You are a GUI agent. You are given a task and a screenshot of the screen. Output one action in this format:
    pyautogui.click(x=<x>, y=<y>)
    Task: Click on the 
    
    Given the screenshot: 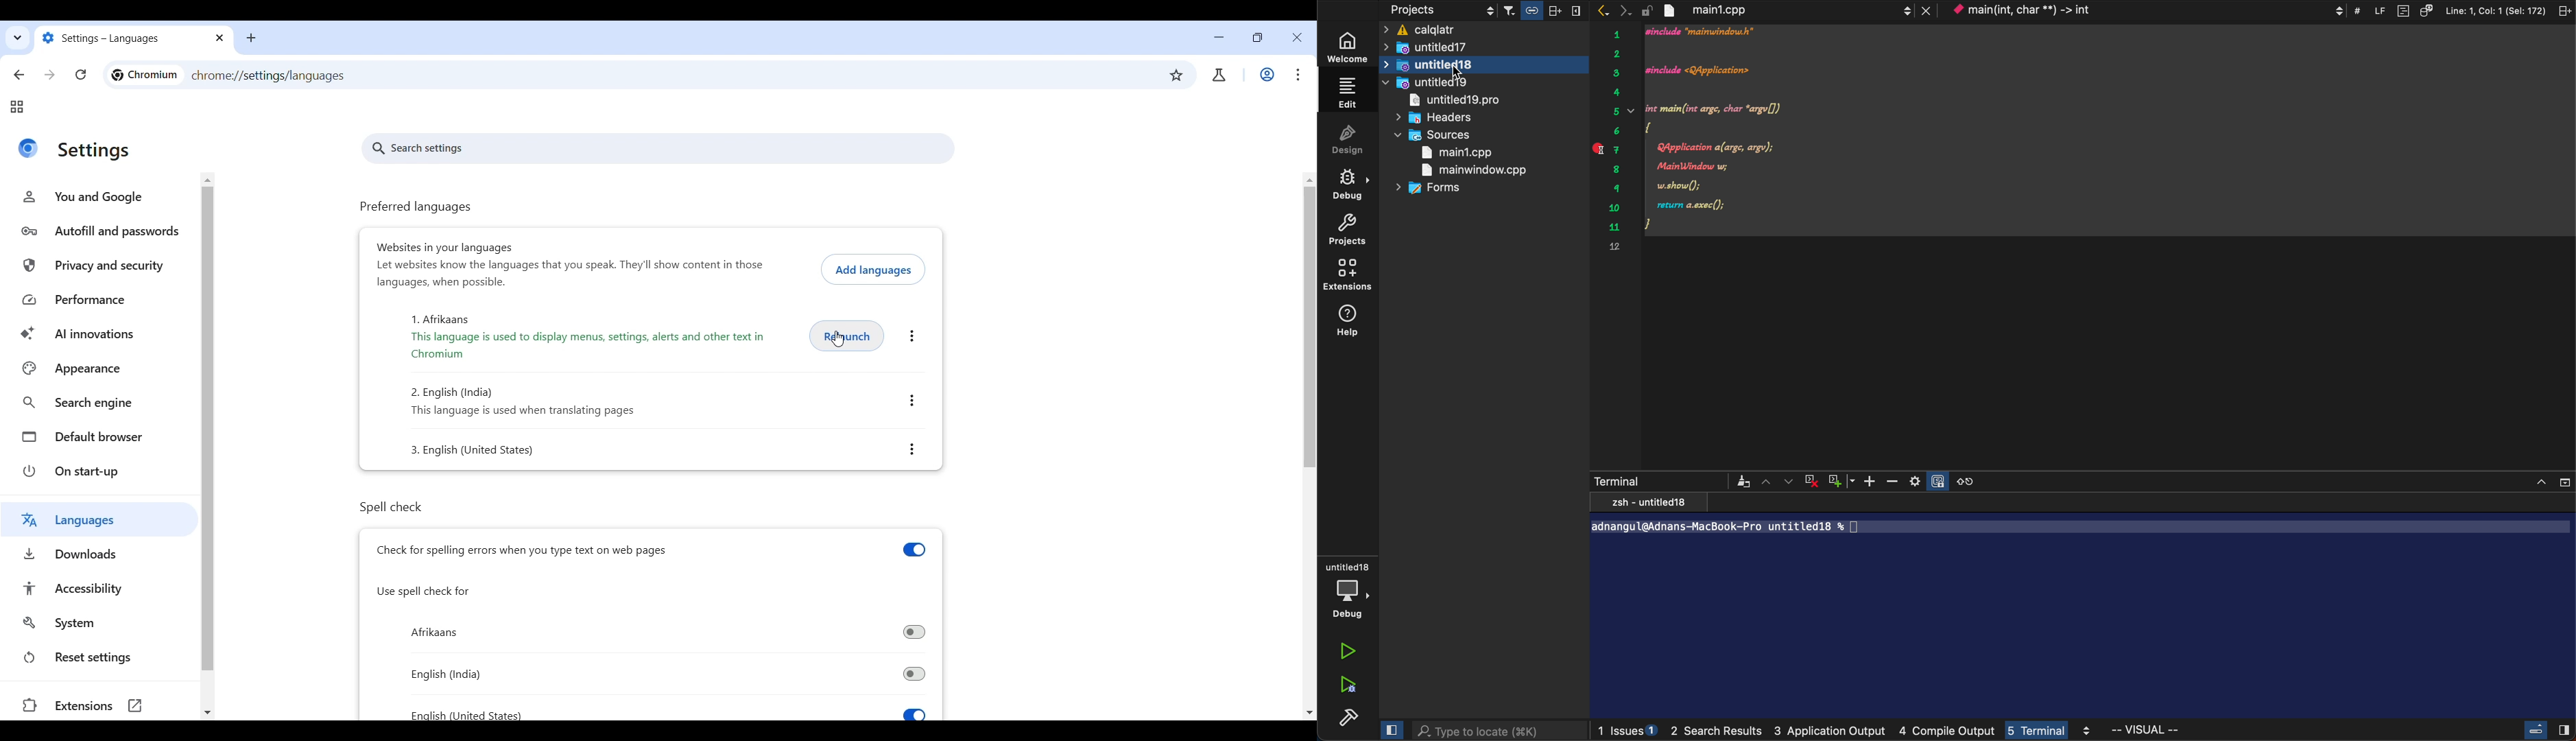 What is the action you would take?
    pyautogui.click(x=1941, y=479)
    